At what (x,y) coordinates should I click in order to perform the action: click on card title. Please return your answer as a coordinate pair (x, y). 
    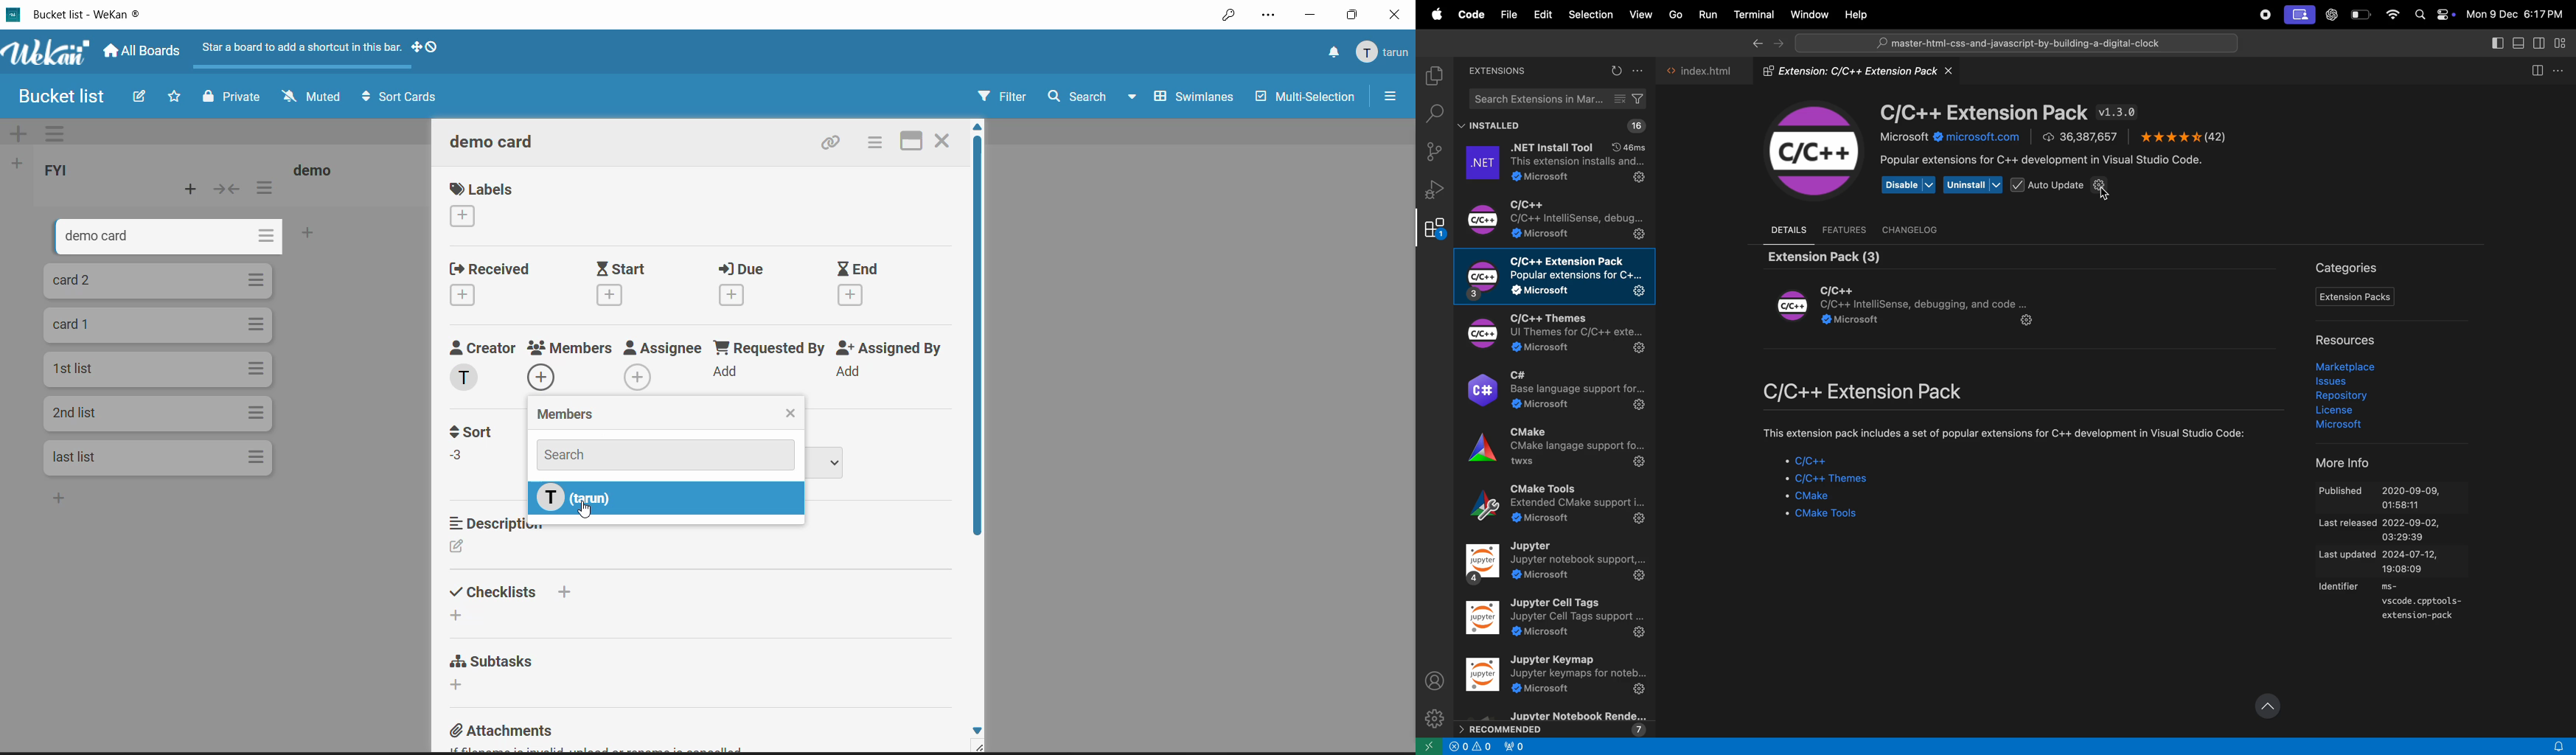
    Looking at the image, I should click on (76, 413).